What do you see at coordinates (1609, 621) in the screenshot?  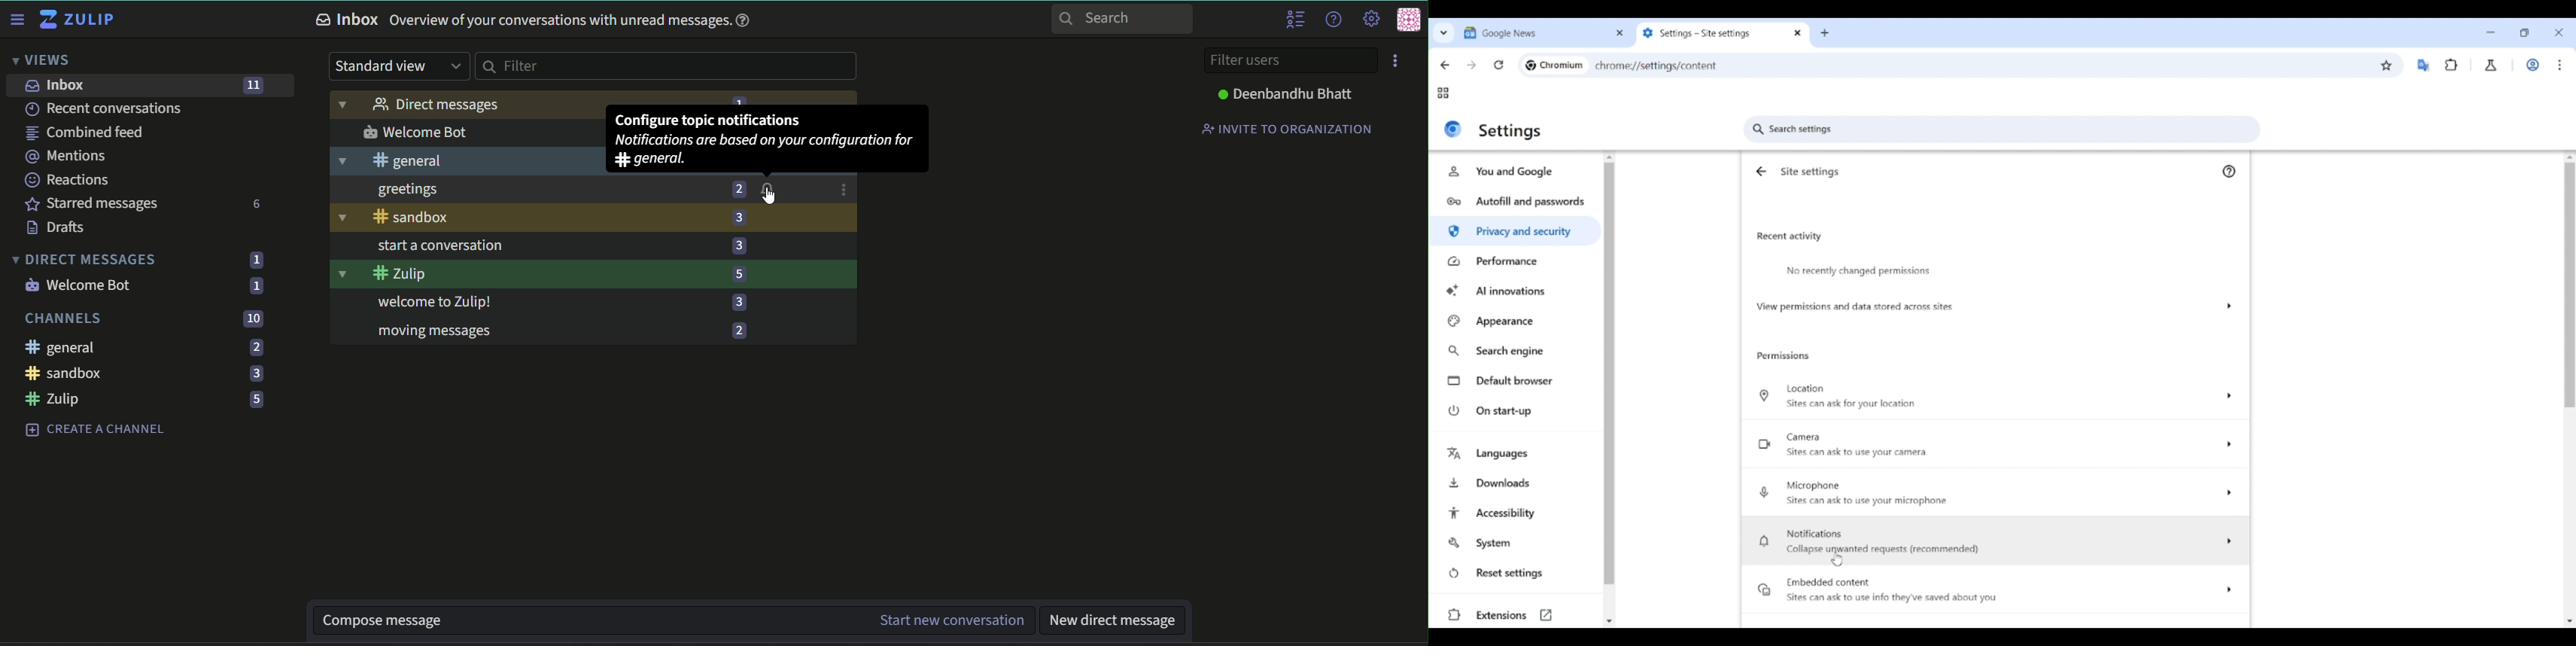 I see `Quick slide to bottom` at bounding box center [1609, 621].